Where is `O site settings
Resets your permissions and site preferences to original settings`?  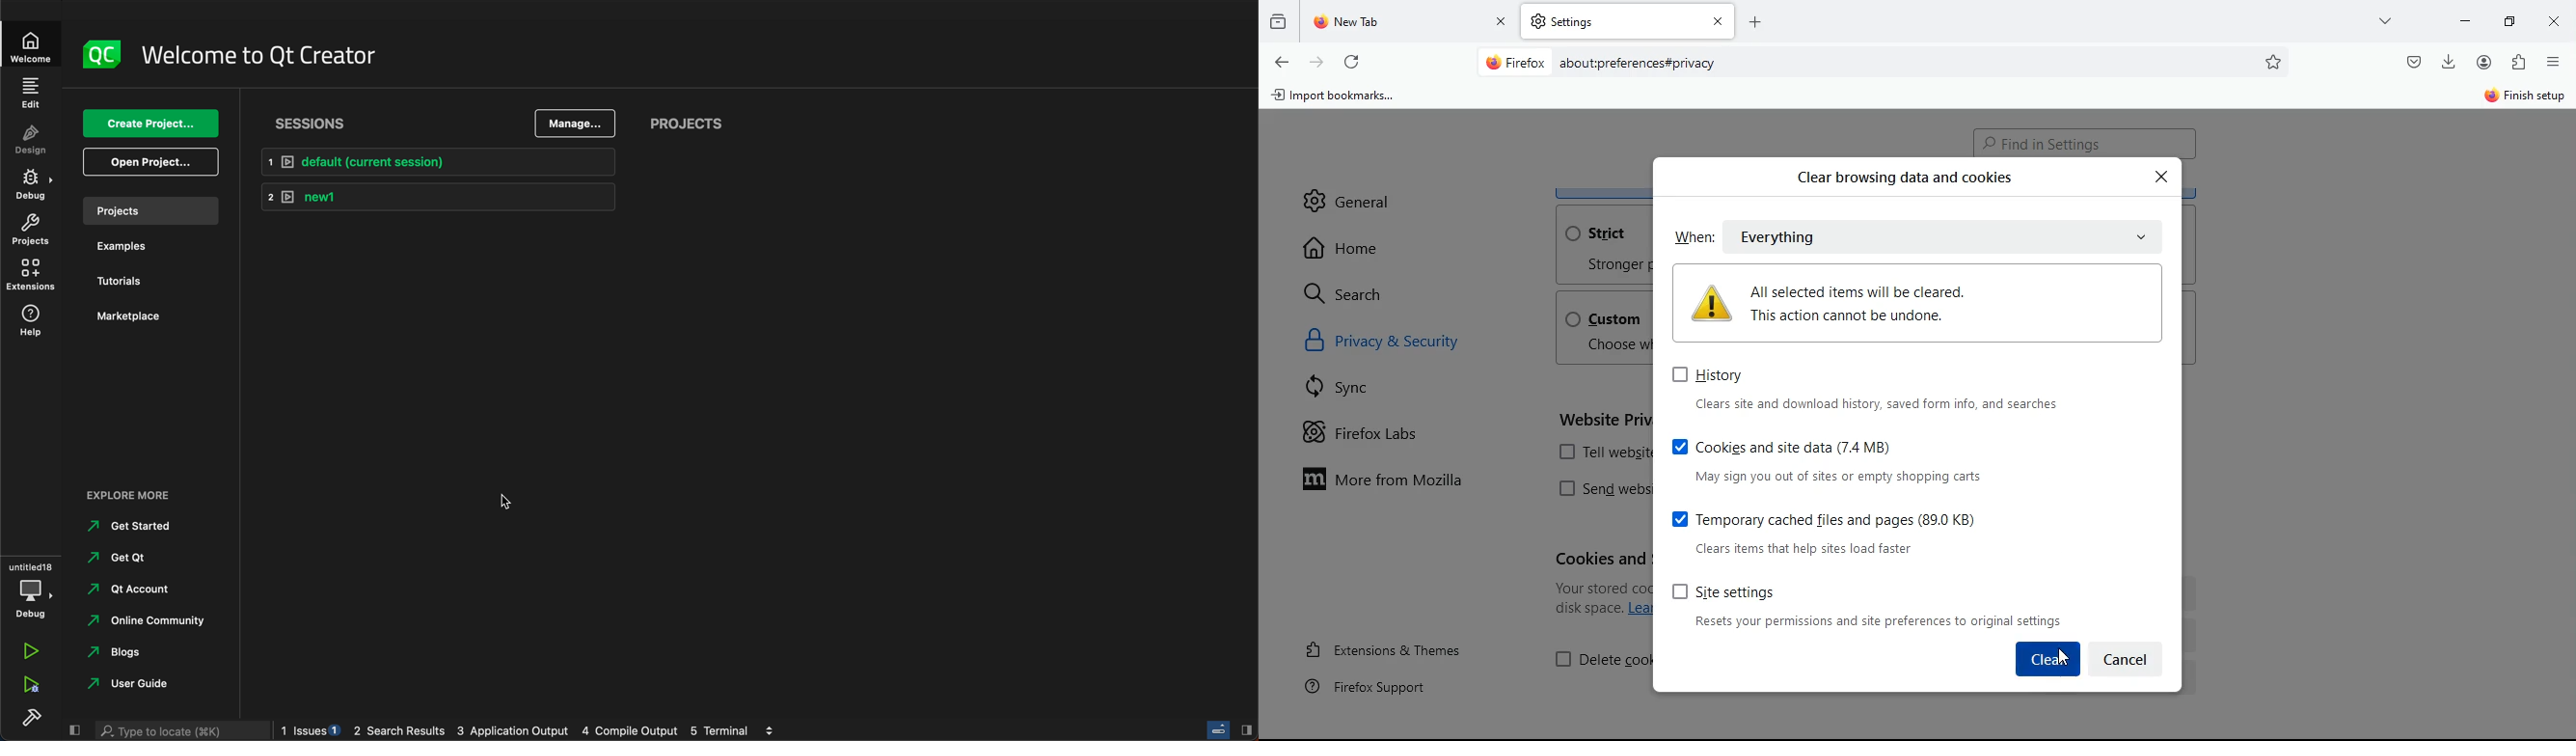
O site settings
Resets your permissions and site preferences to original settings is located at coordinates (1869, 605).